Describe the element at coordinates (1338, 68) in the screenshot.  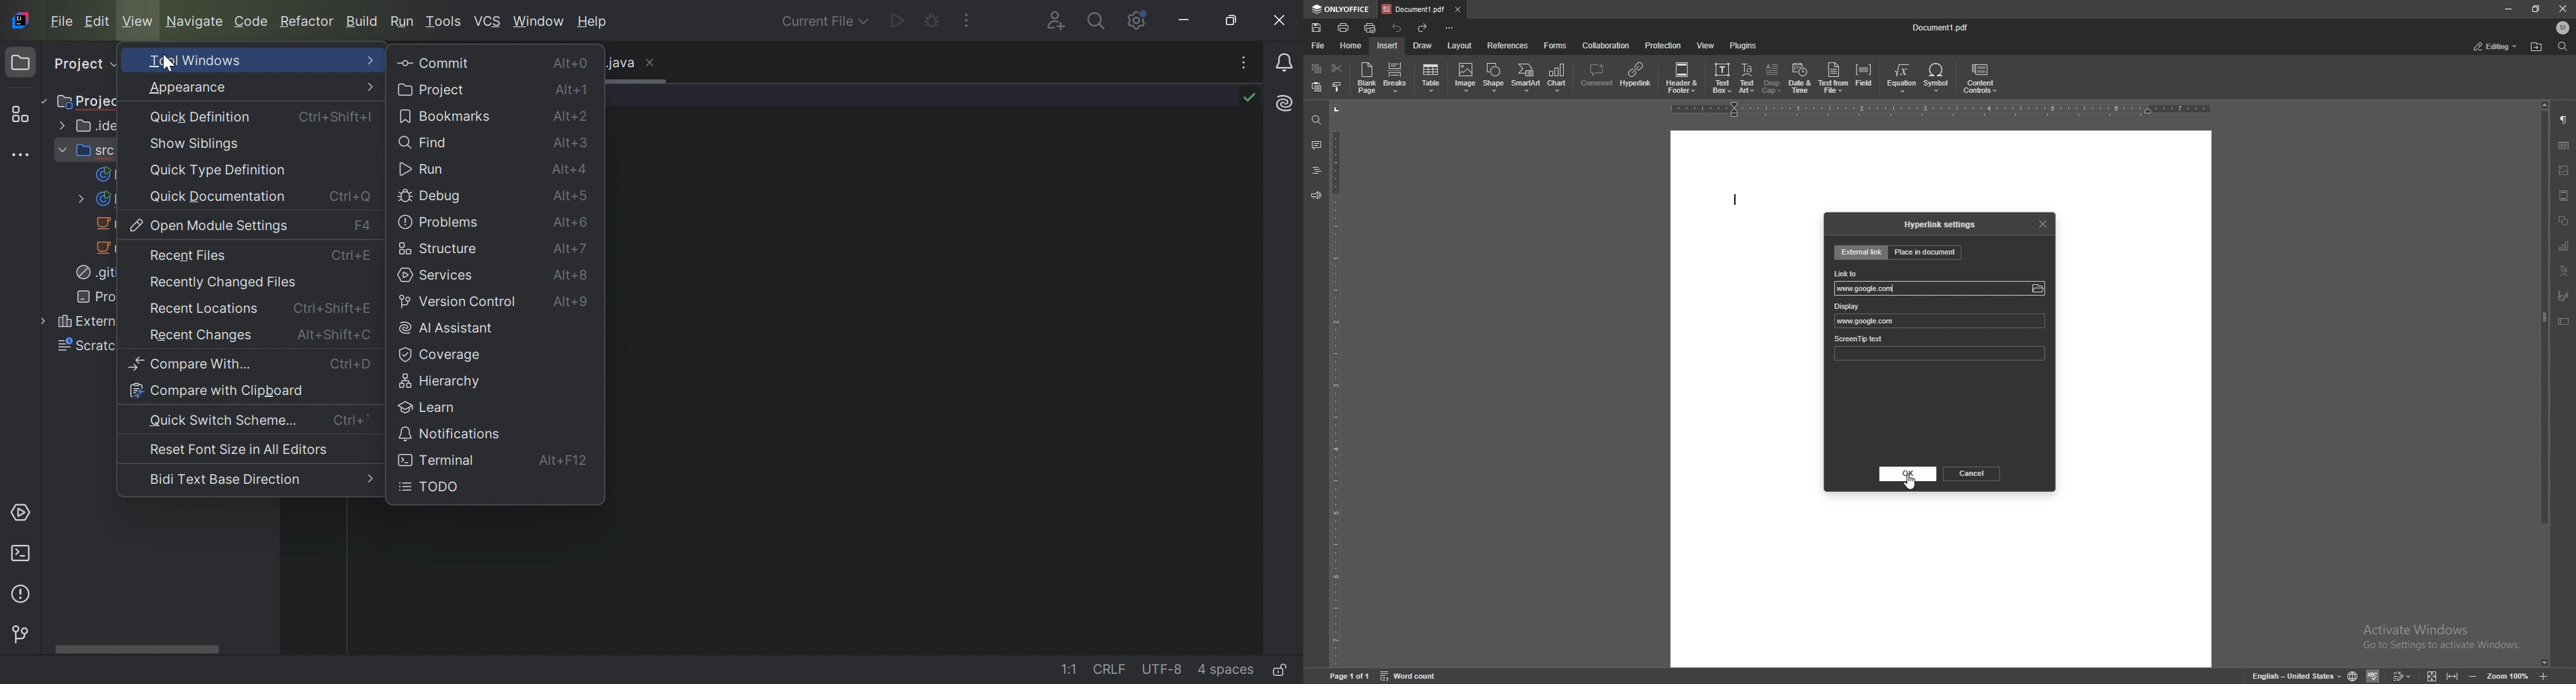
I see `cut` at that location.